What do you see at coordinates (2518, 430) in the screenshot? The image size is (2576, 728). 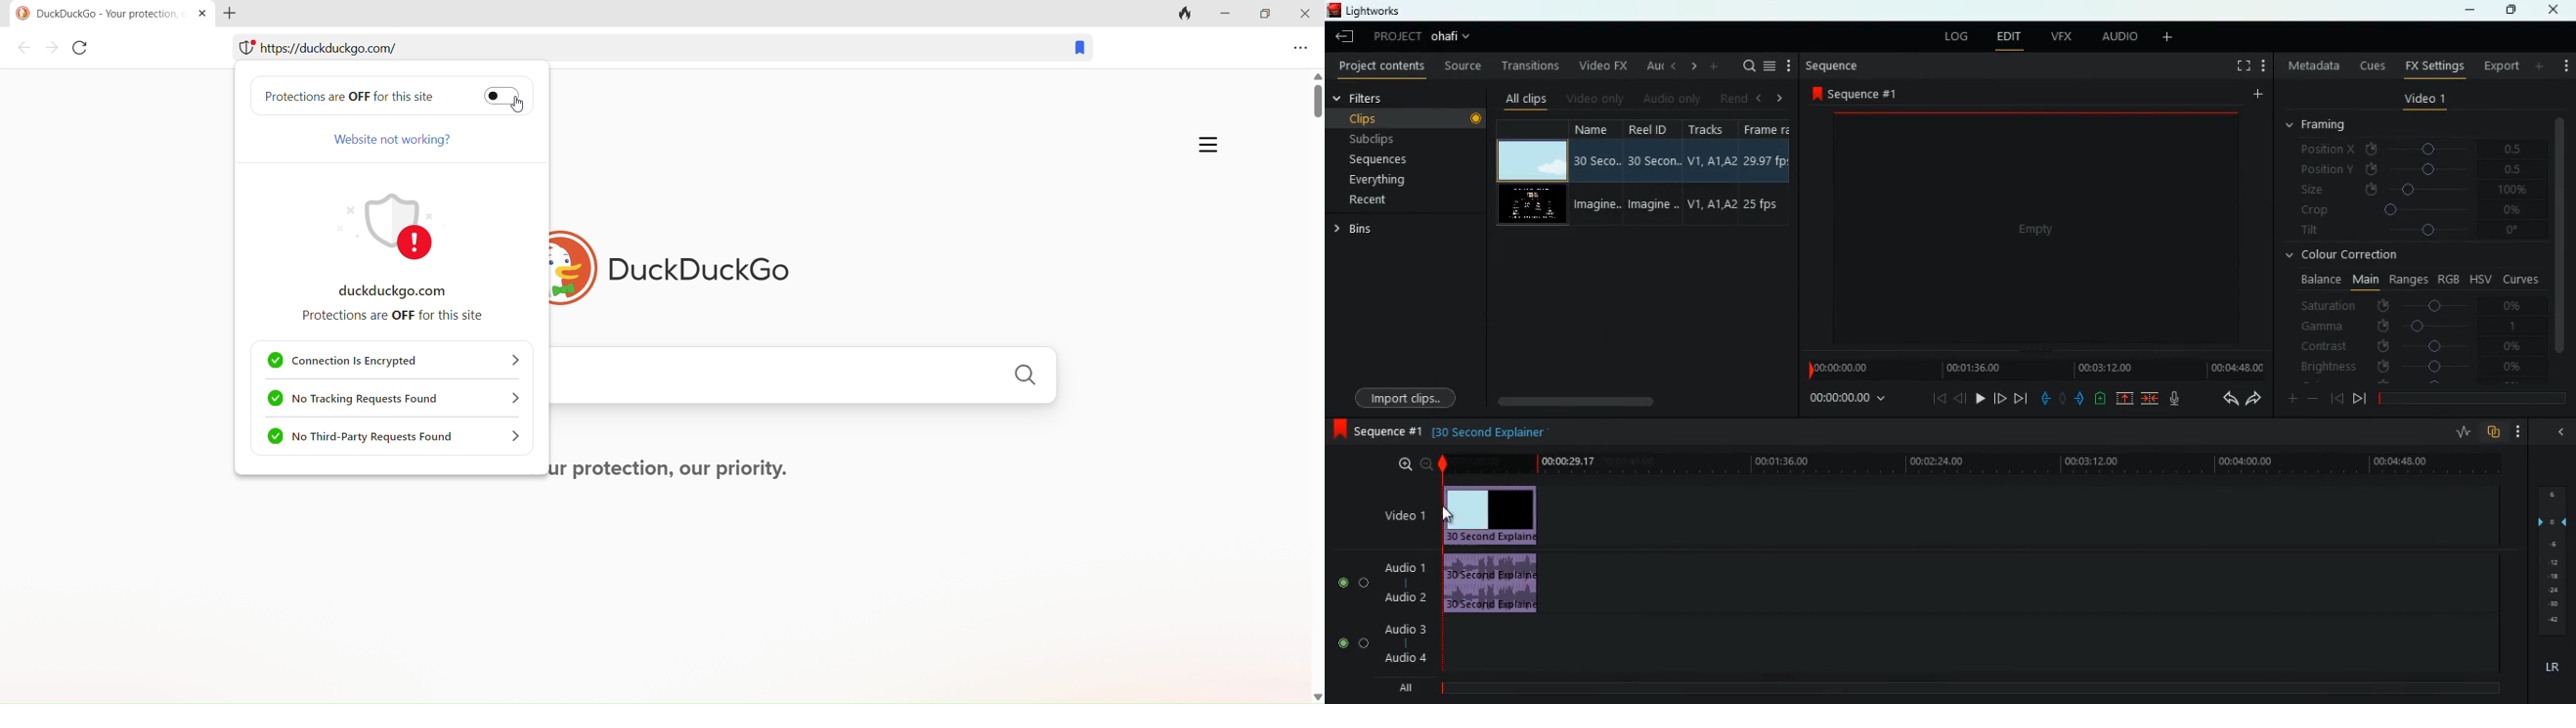 I see `more` at bounding box center [2518, 430].